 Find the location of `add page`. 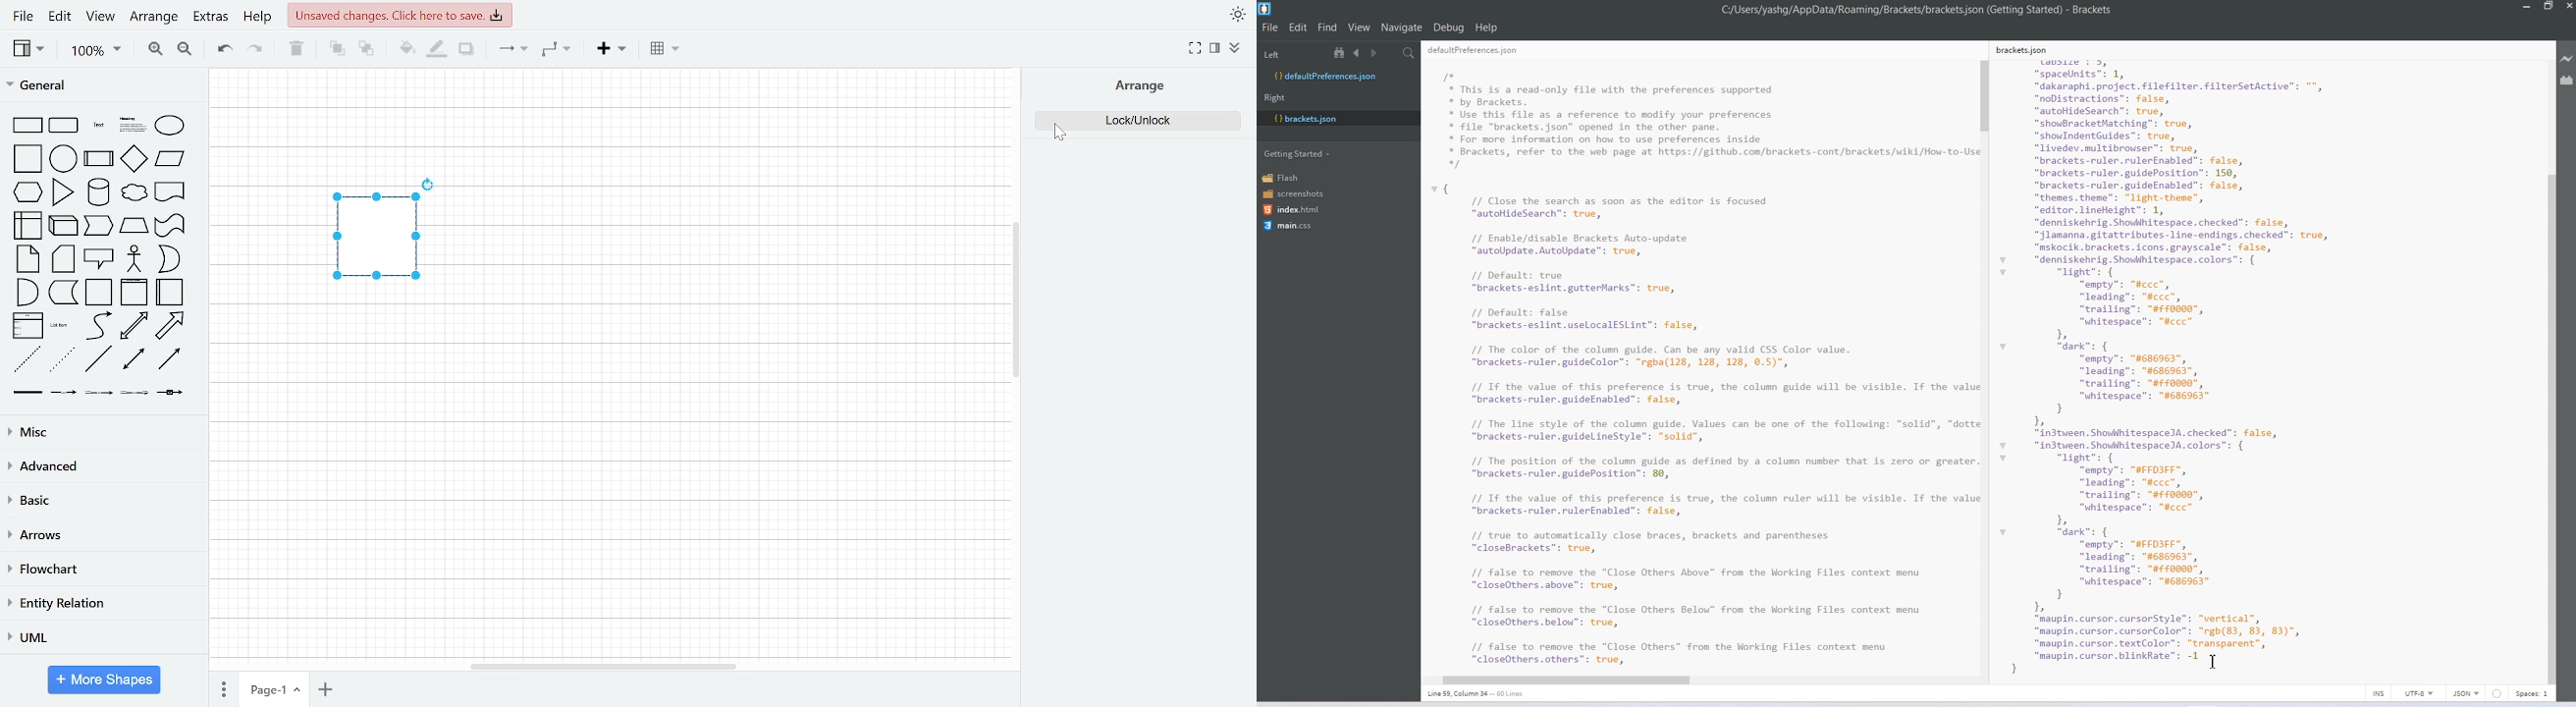

add page is located at coordinates (324, 689).